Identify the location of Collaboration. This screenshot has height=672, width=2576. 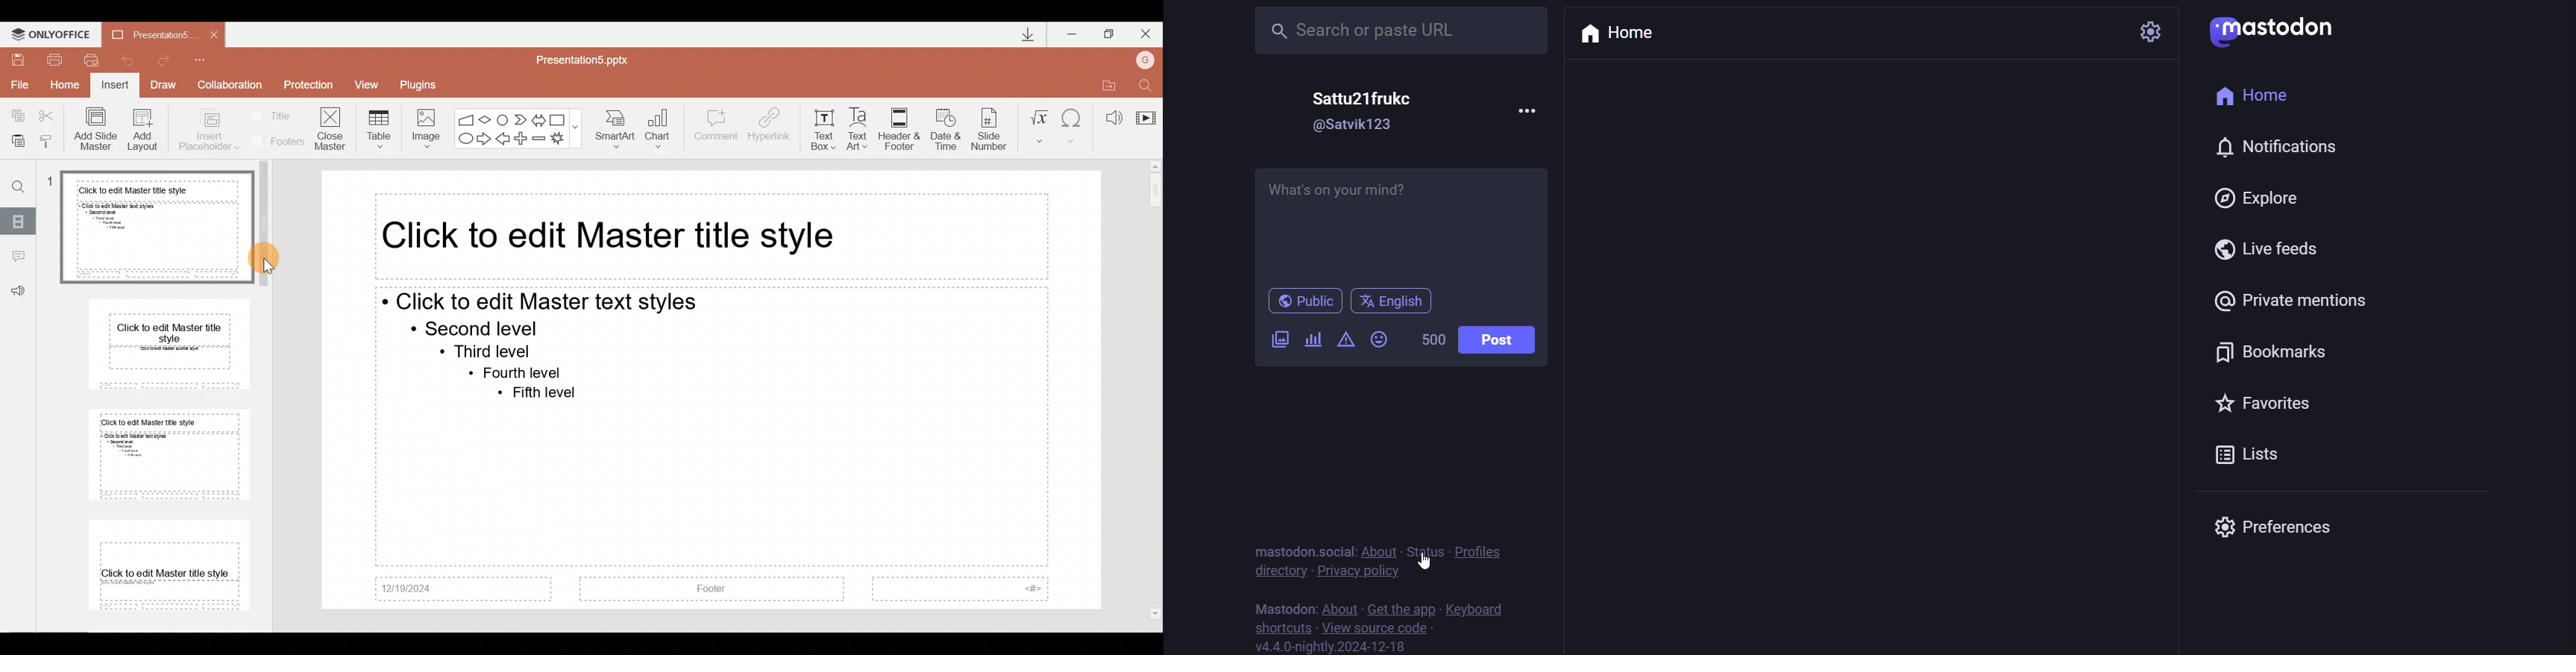
(230, 85).